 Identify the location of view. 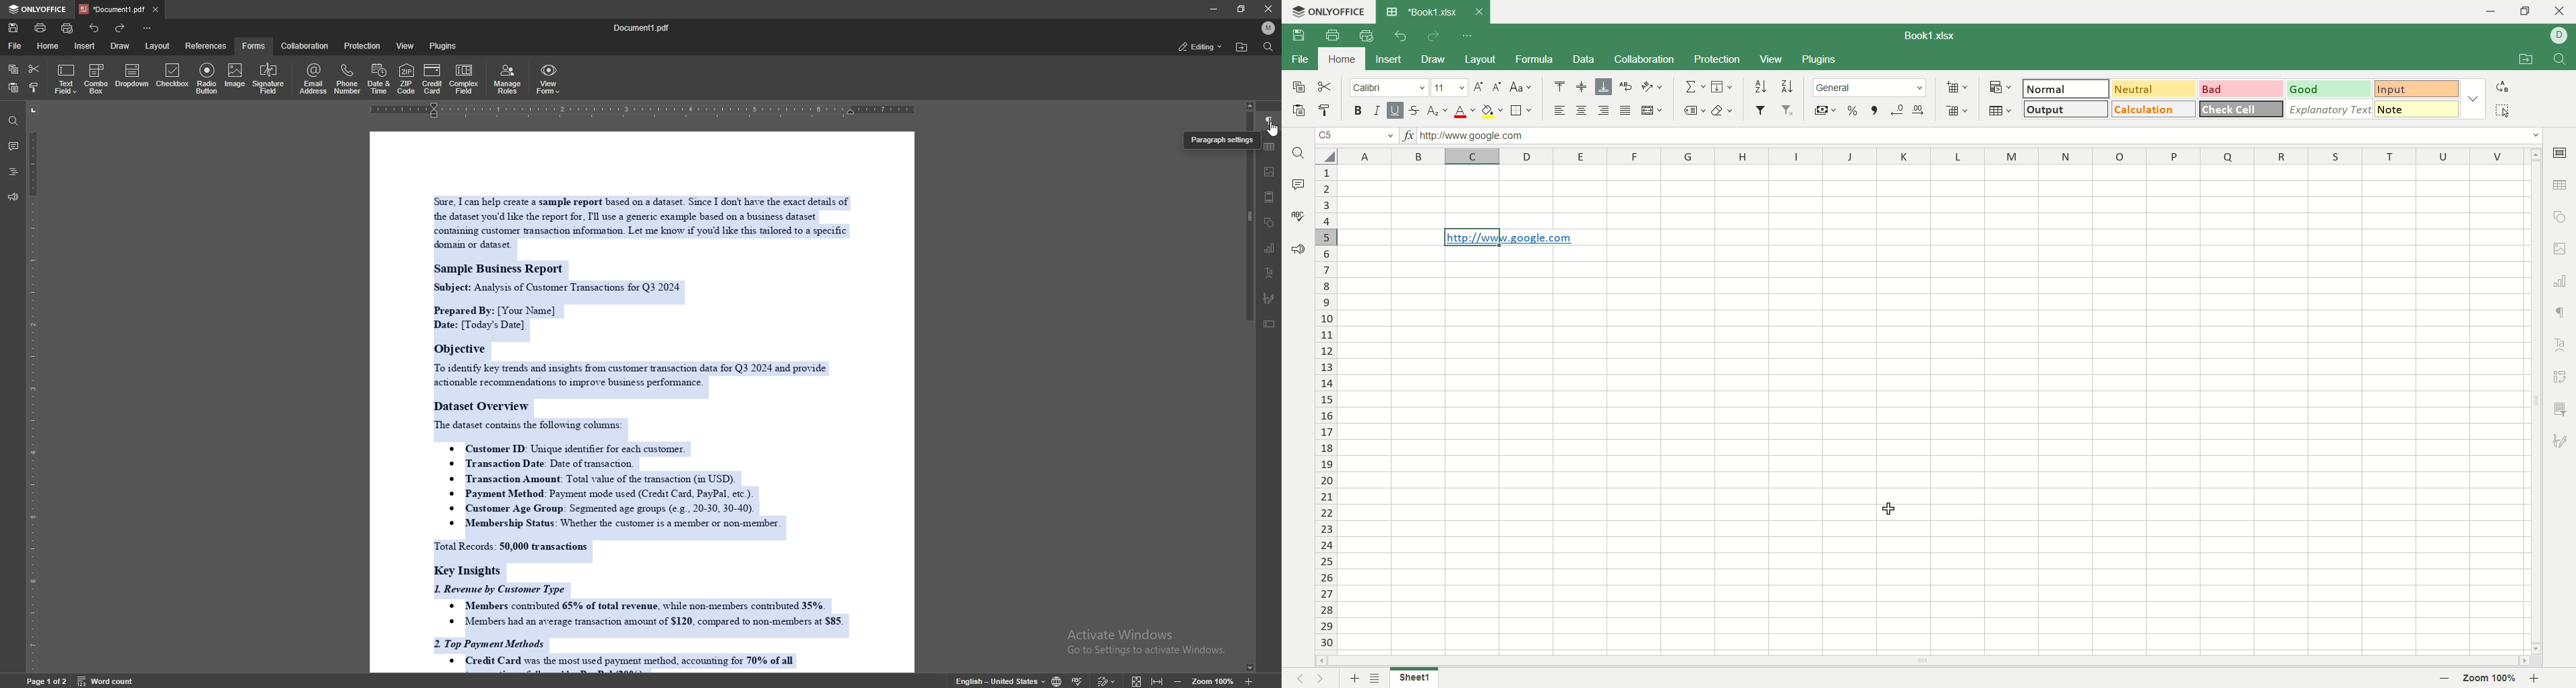
(1770, 59).